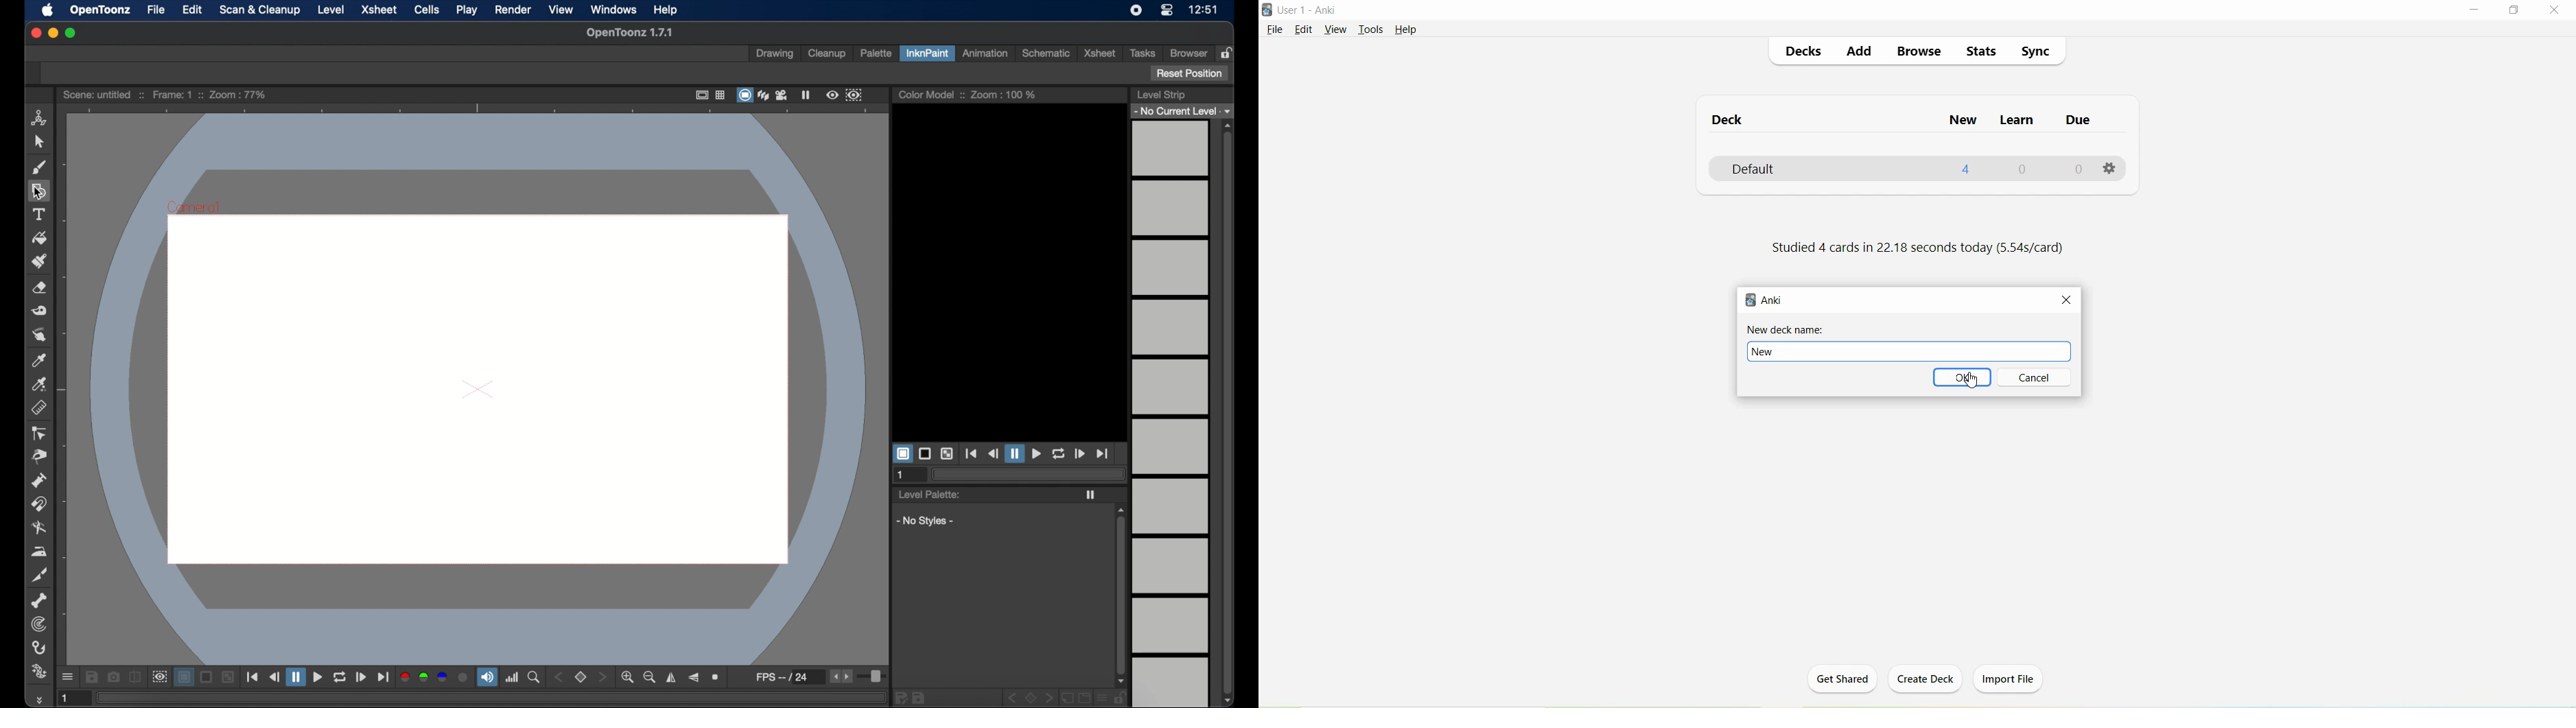 The image size is (2576, 728). I want to click on plastic tool, so click(39, 672).